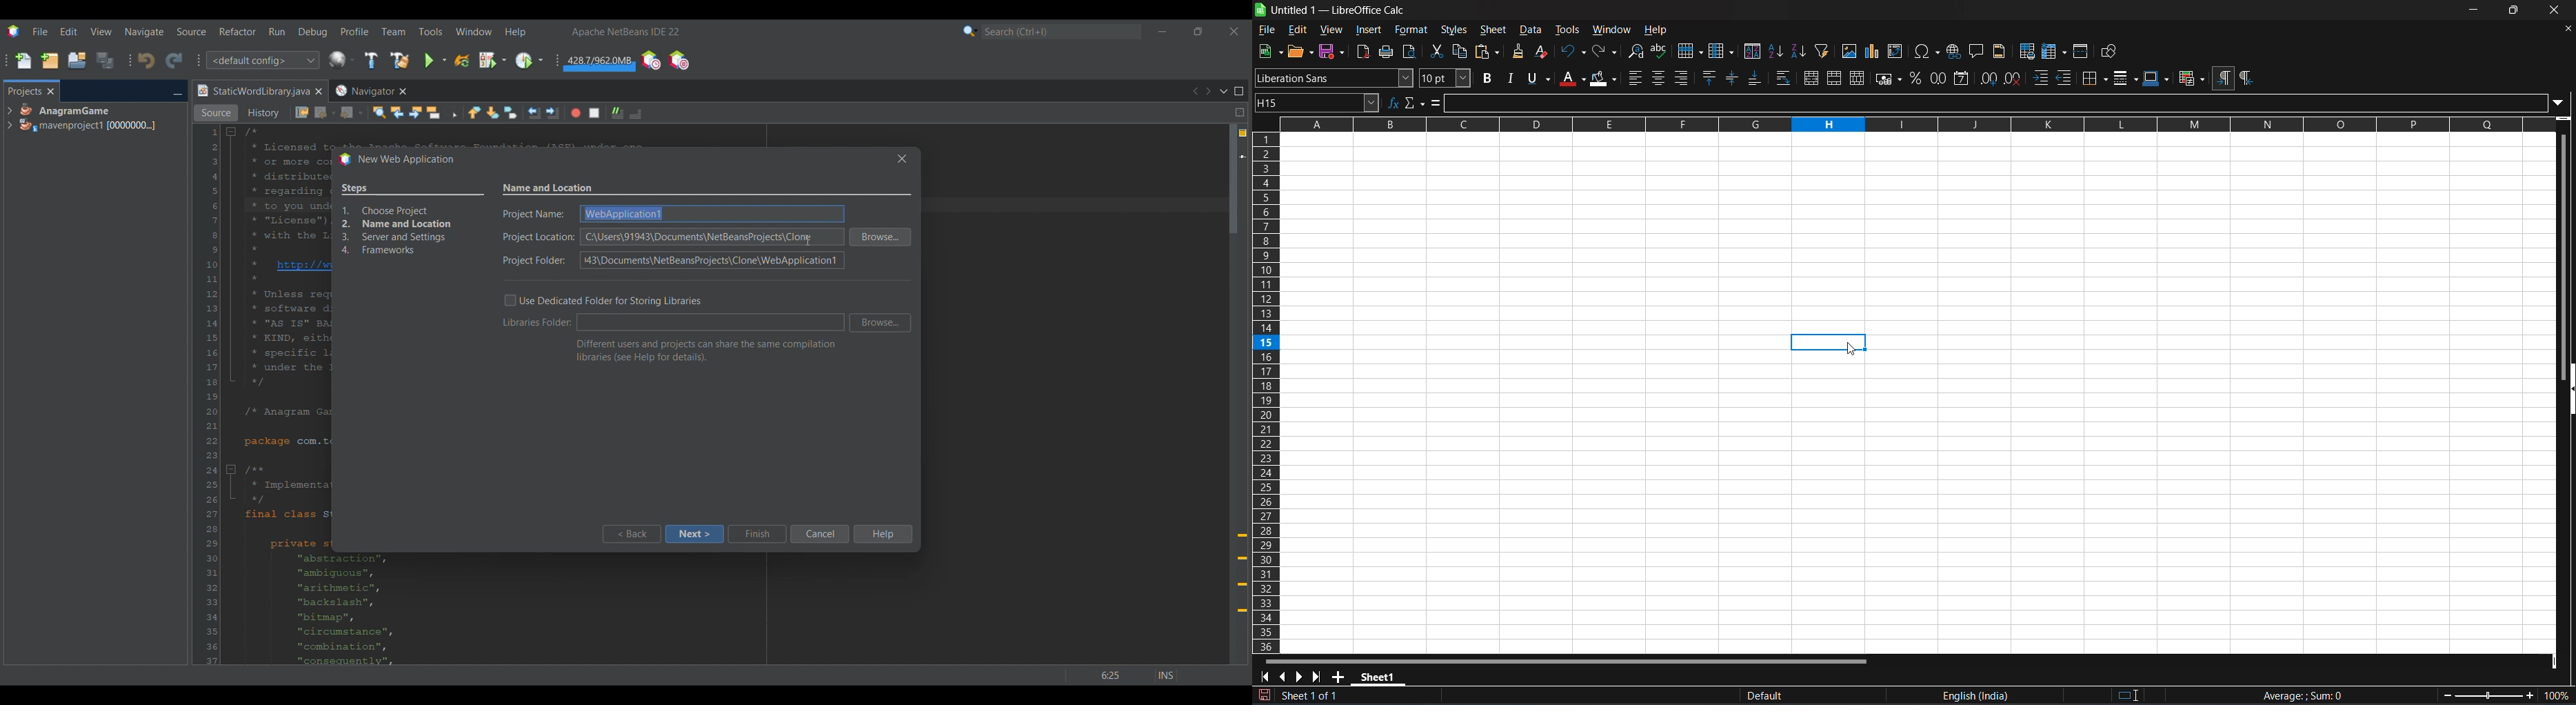 Image resolution: width=2576 pixels, height=728 pixels. What do you see at coordinates (1387, 52) in the screenshot?
I see `print` at bounding box center [1387, 52].